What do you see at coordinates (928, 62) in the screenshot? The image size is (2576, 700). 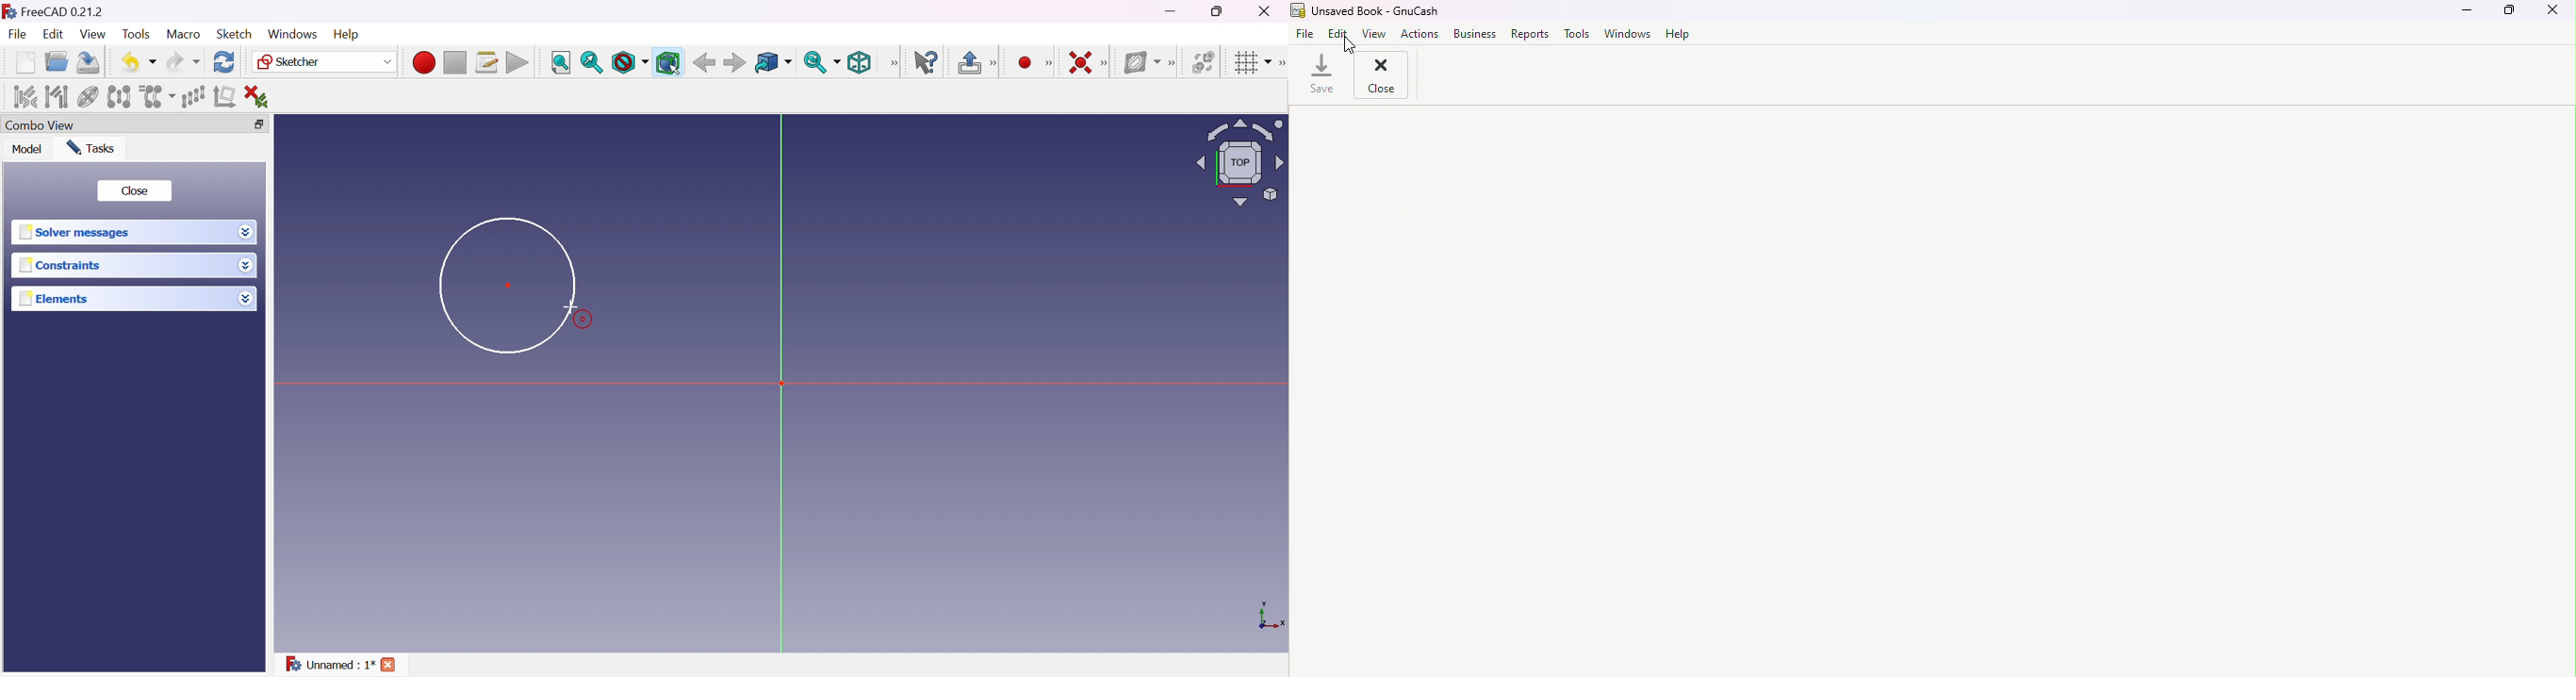 I see `What's this?` at bounding box center [928, 62].